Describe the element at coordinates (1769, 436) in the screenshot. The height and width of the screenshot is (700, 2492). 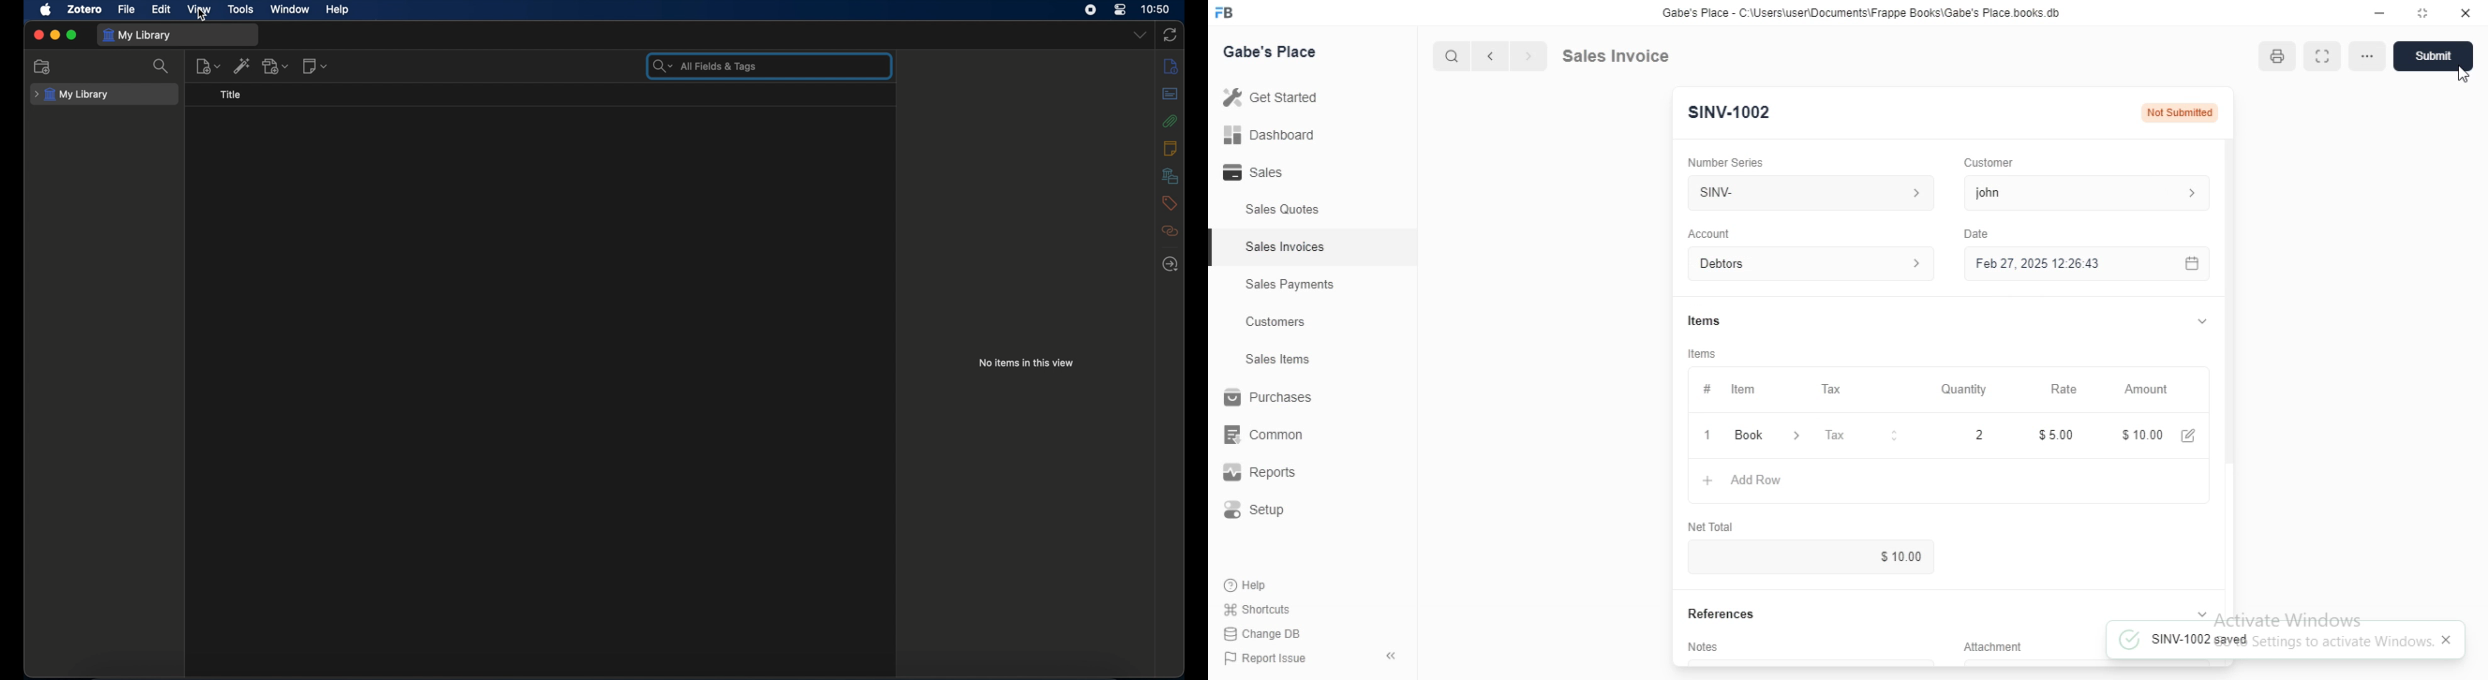
I see `book` at that location.